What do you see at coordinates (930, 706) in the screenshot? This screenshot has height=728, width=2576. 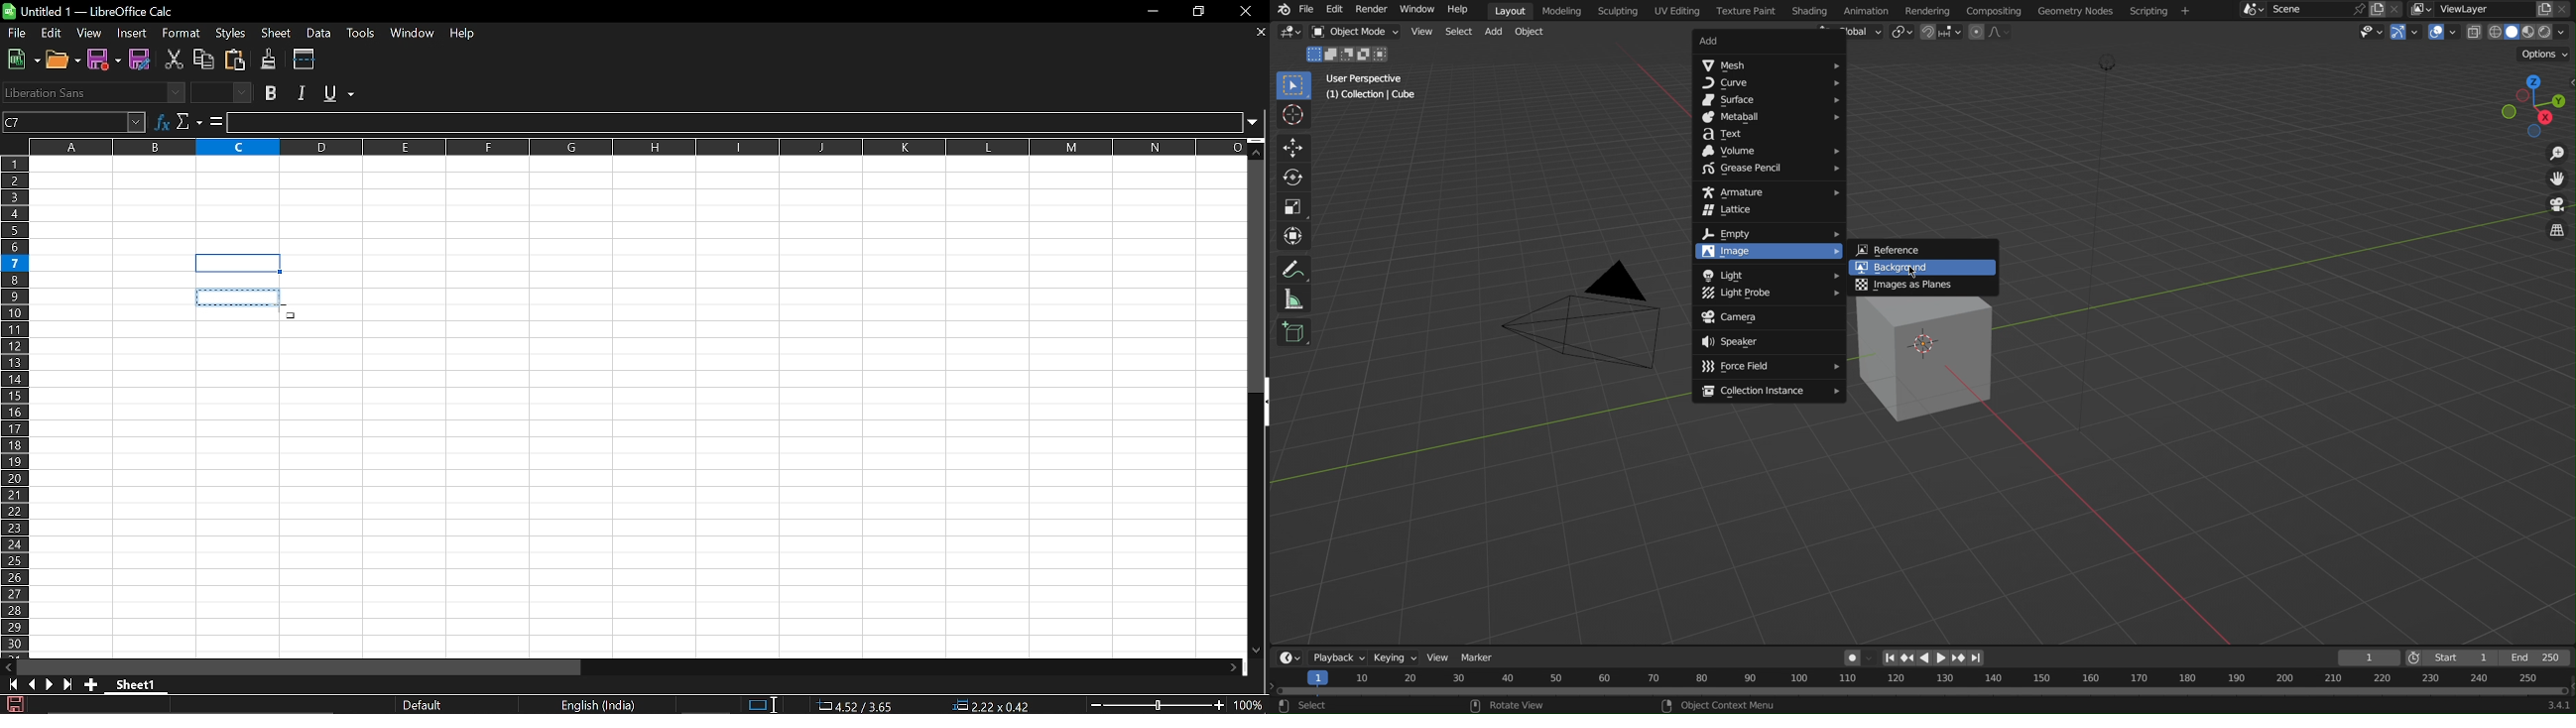 I see `Formula standard selection` at bounding box center [930, 706].